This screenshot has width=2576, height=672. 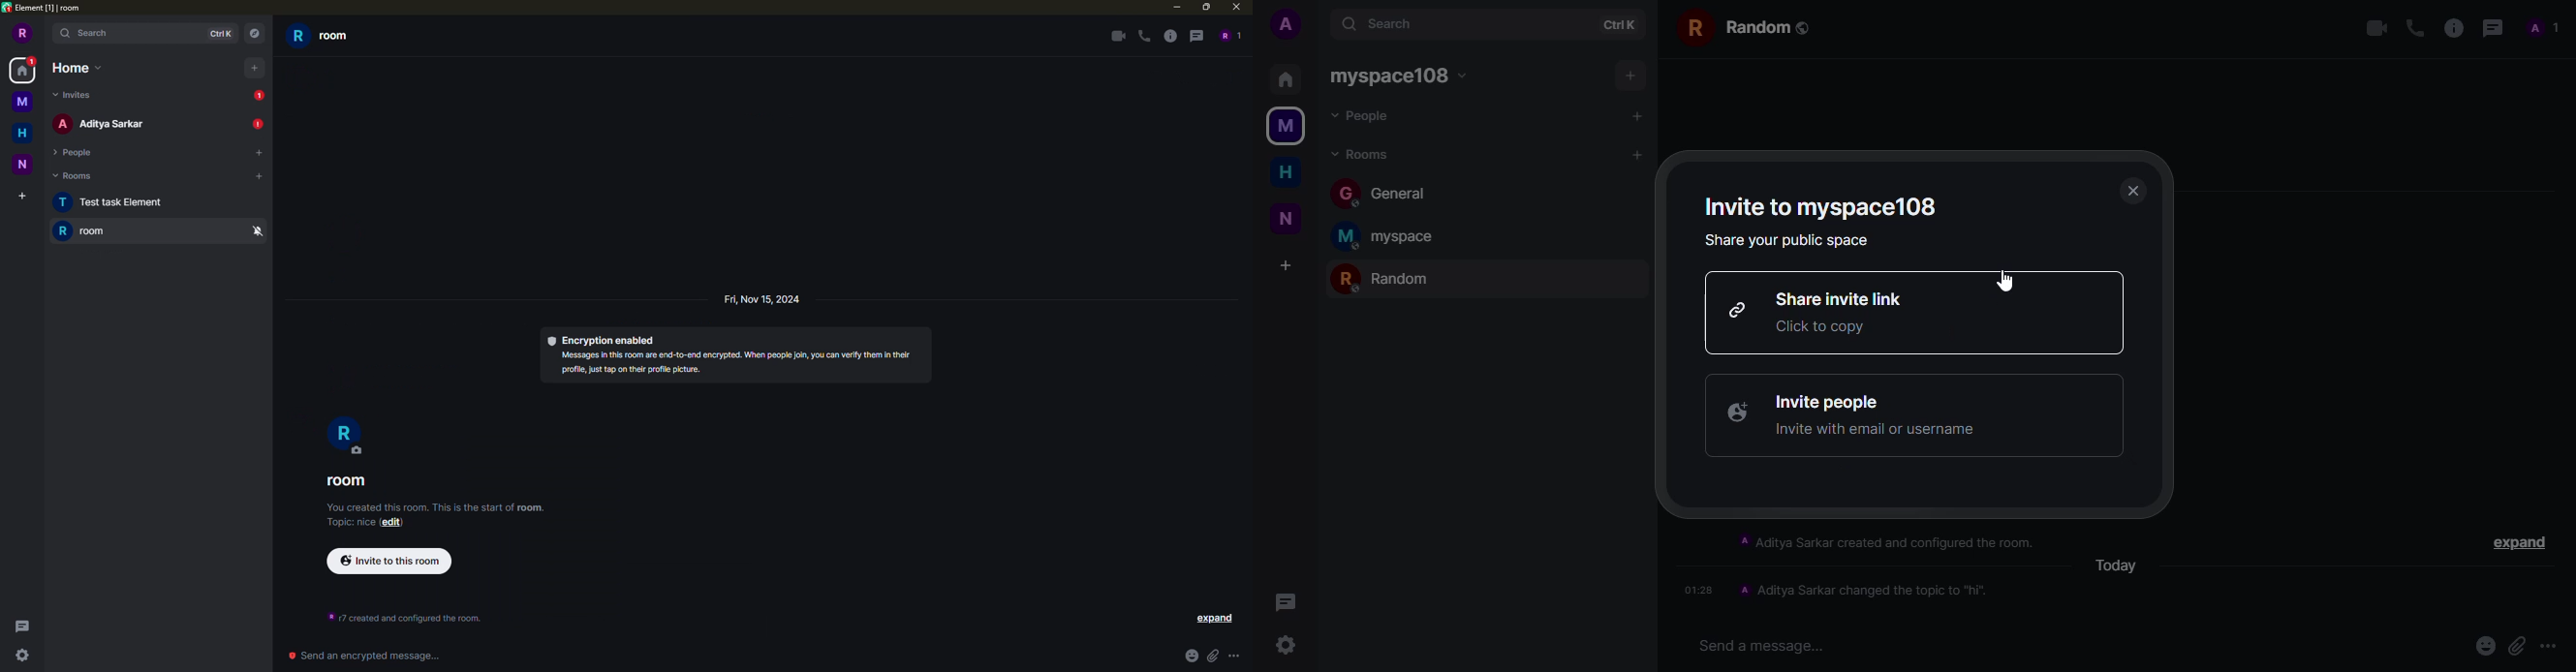 What do you see at coordinates (347, 480) in the screenshot?
I see `room` at bounding box center [347, 480].